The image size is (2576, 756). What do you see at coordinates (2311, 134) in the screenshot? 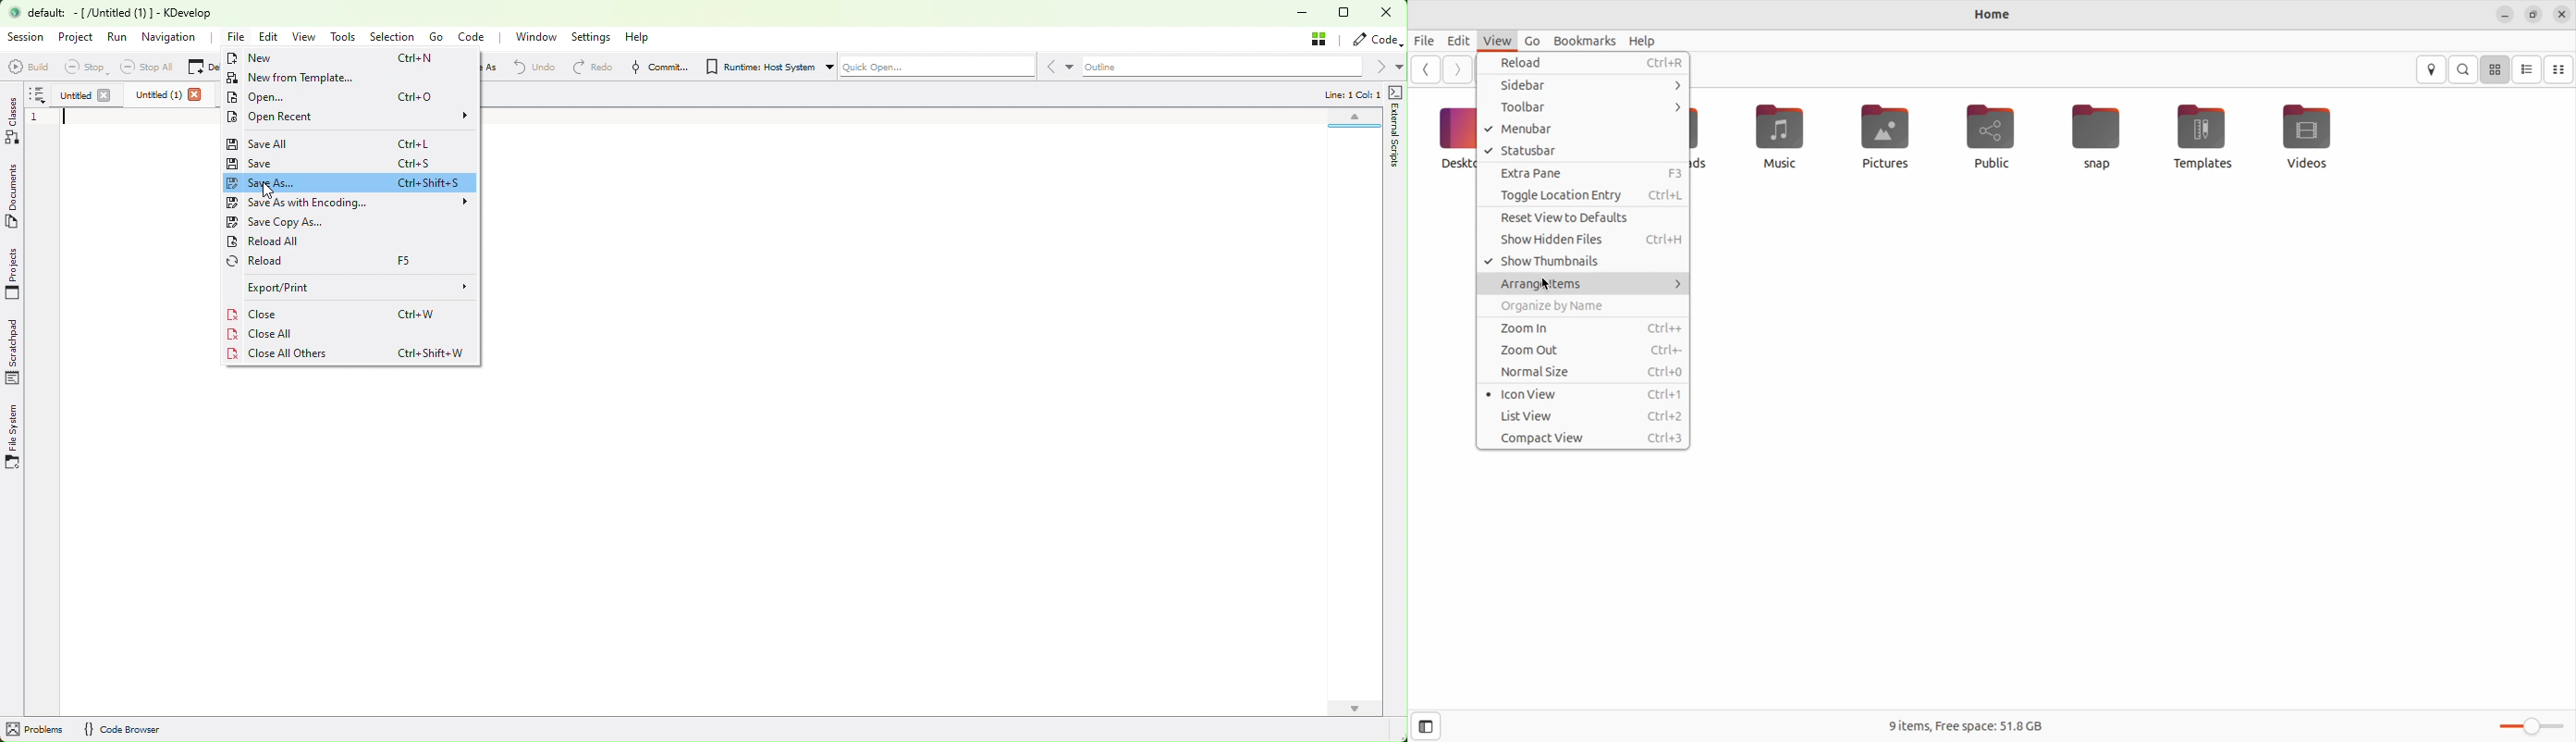
I see `video files` at bounding box center [2311, 134].